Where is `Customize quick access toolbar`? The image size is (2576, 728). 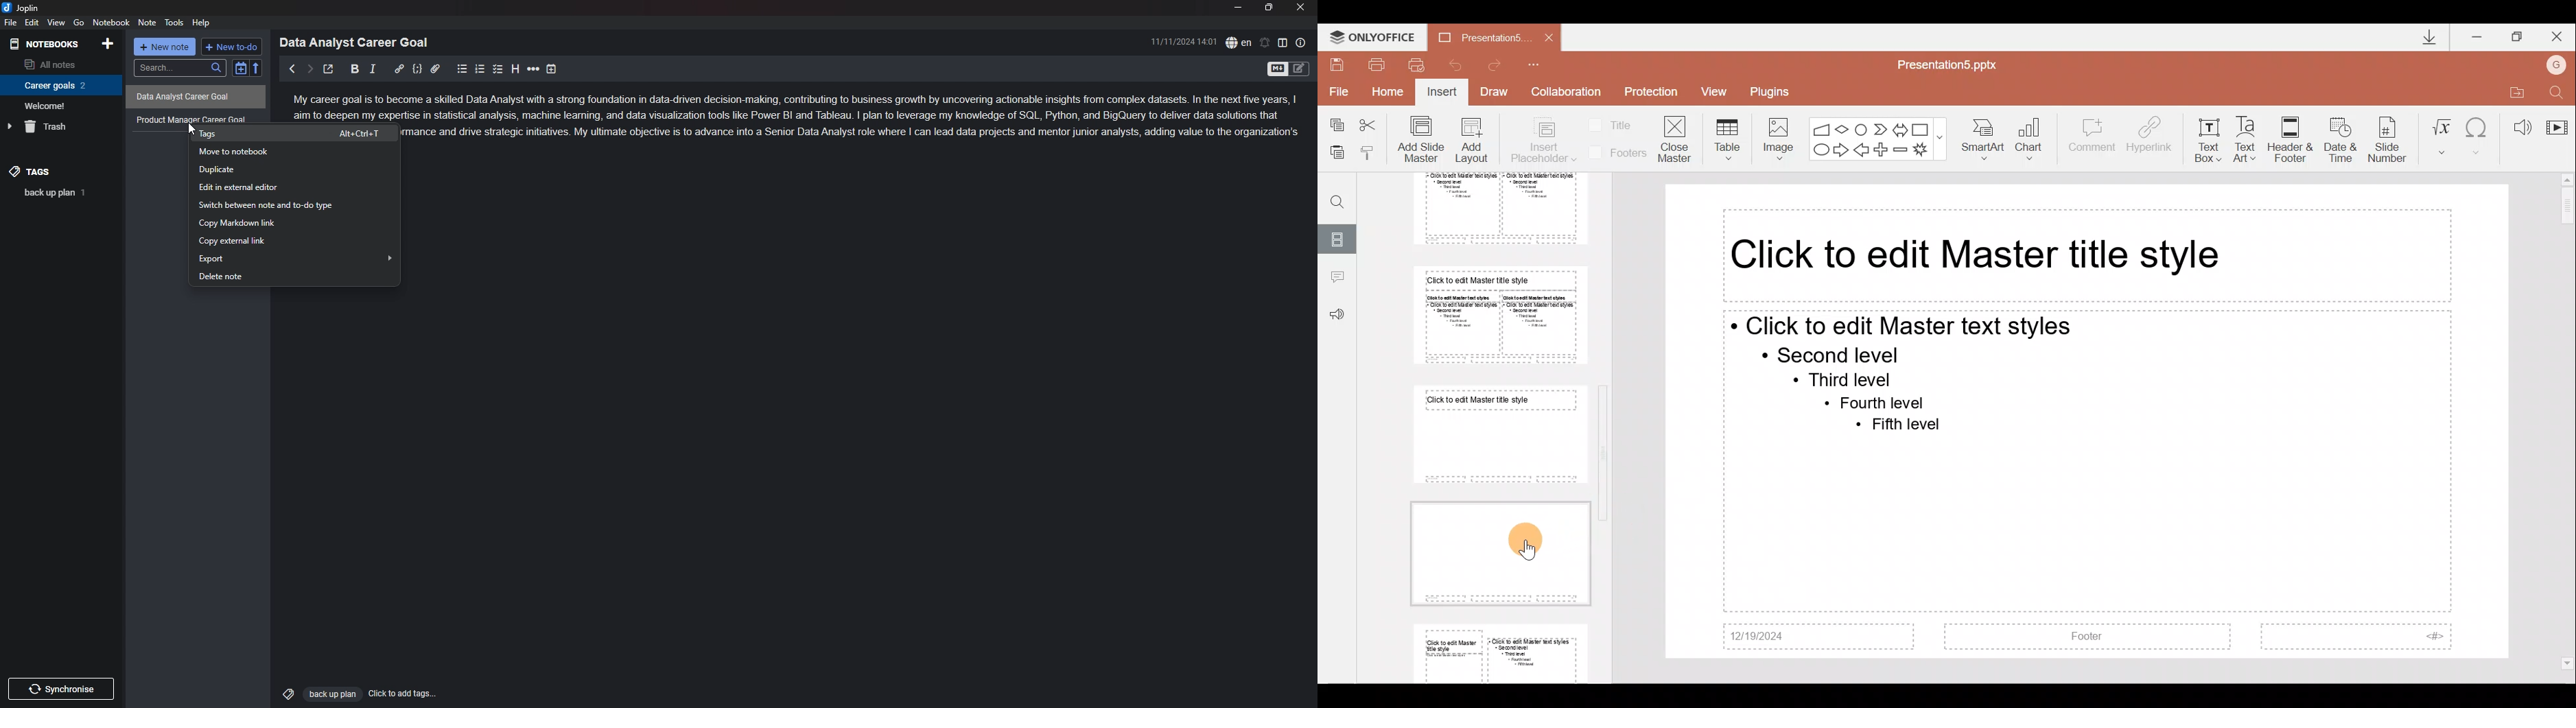 Customize quick access toolbar is located at coordinates (1542, 64).